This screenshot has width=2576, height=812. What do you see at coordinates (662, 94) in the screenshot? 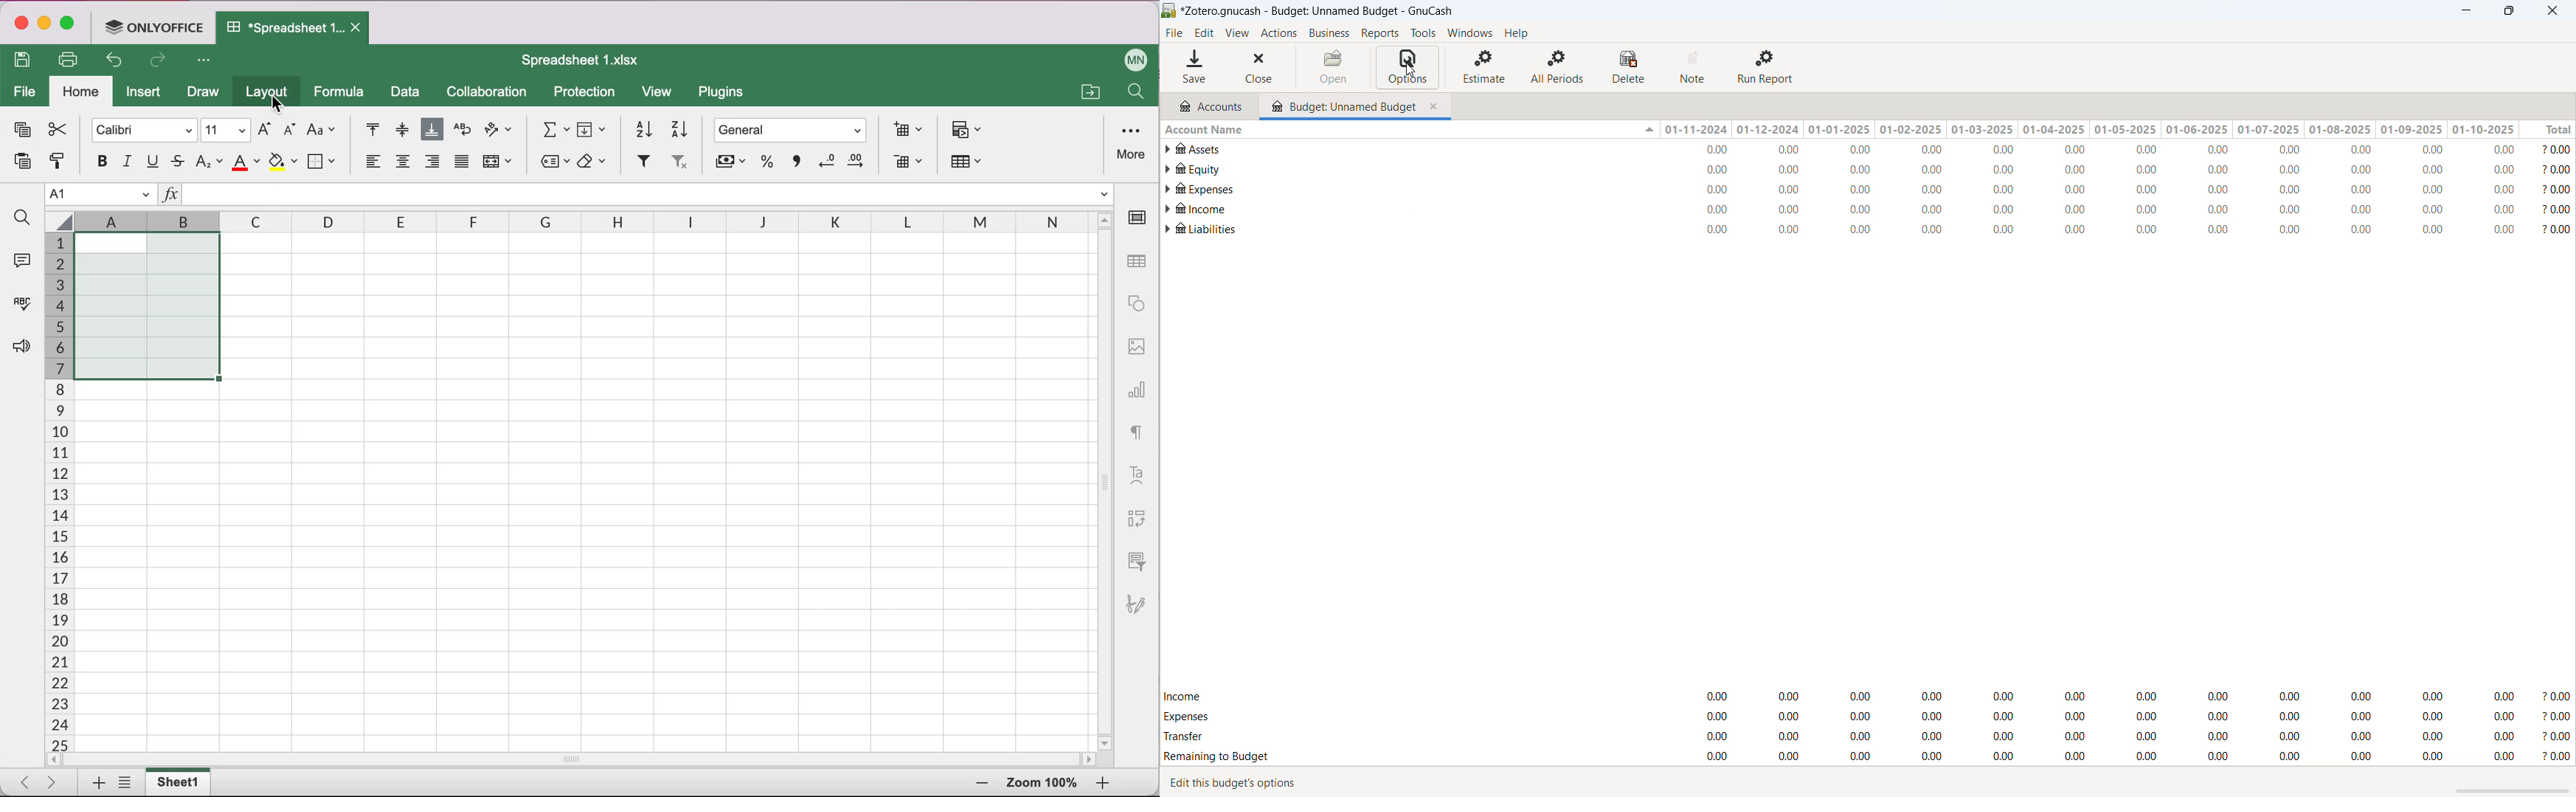
I see `view` at bounding box center [662, 94].